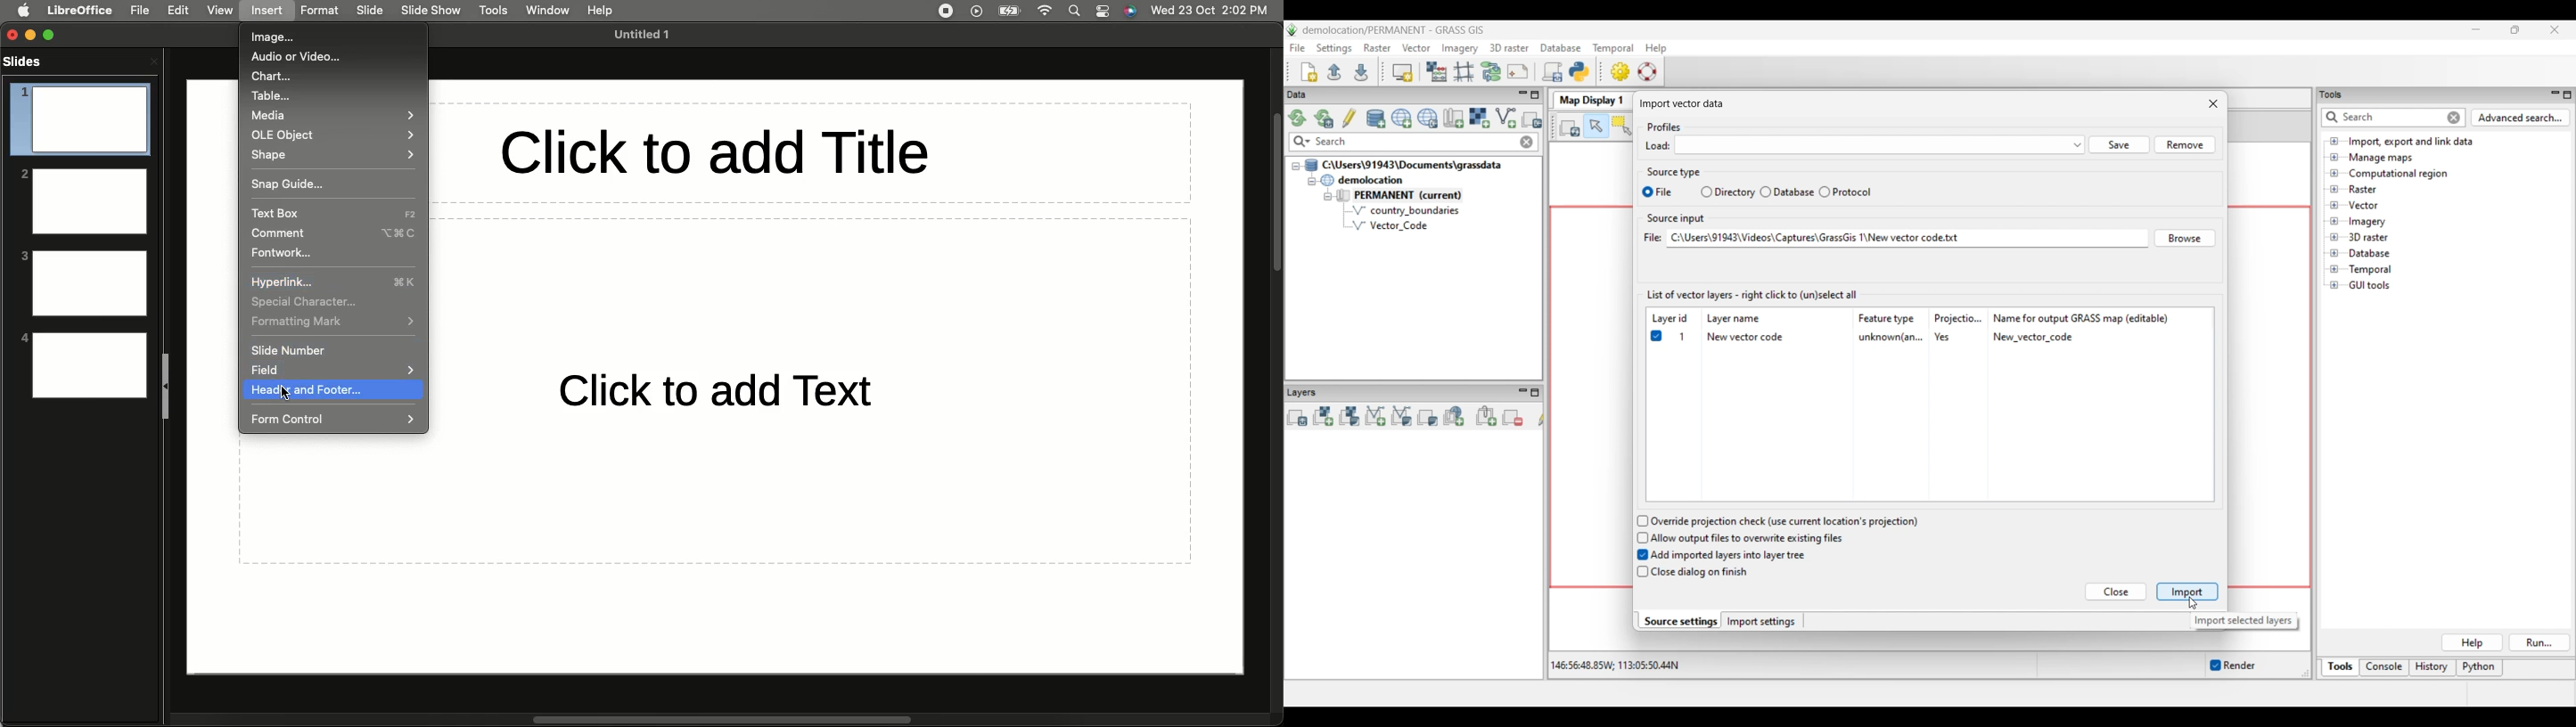 This screenshot has height=728, width=2576. What do you see at coordinates (371, 11) in the screenshot?
I see `Slide` at bounding box center [371, 11].